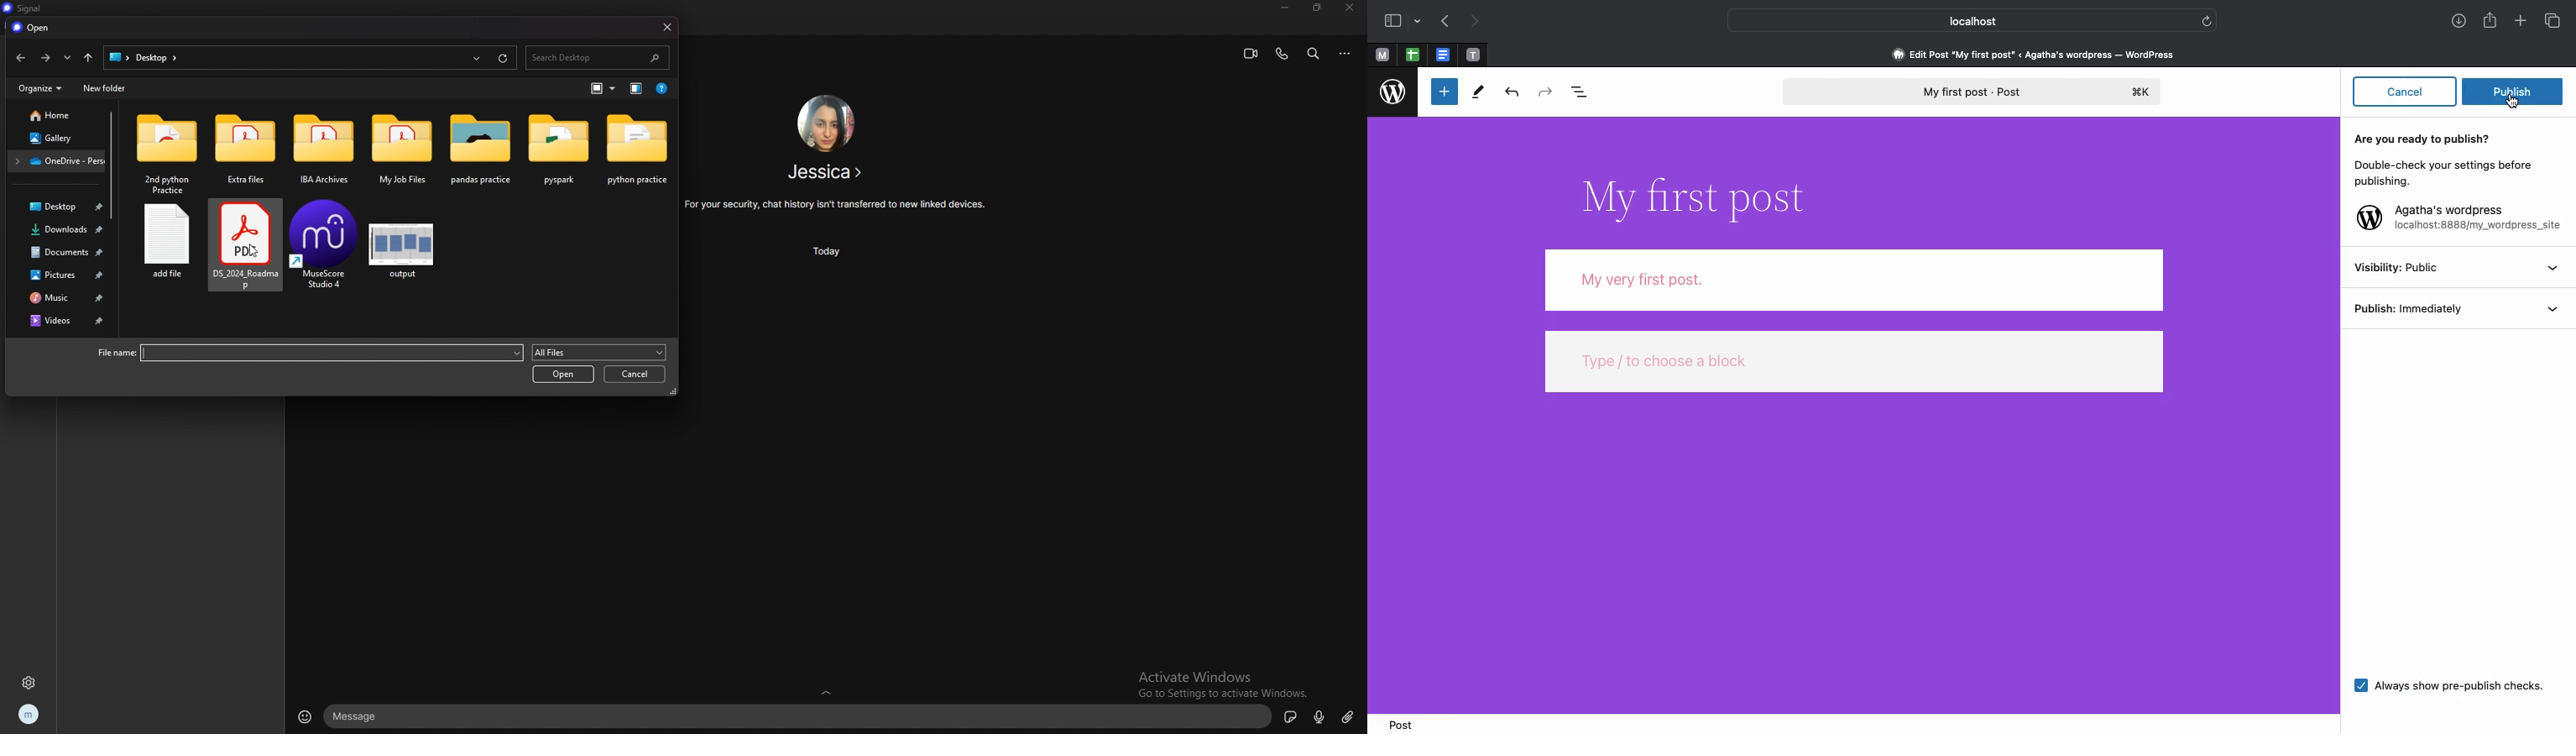 Image resolution: width=2576 pixels, height=756 pixels. I want to click on pinned tabs, so click(1443, 55).